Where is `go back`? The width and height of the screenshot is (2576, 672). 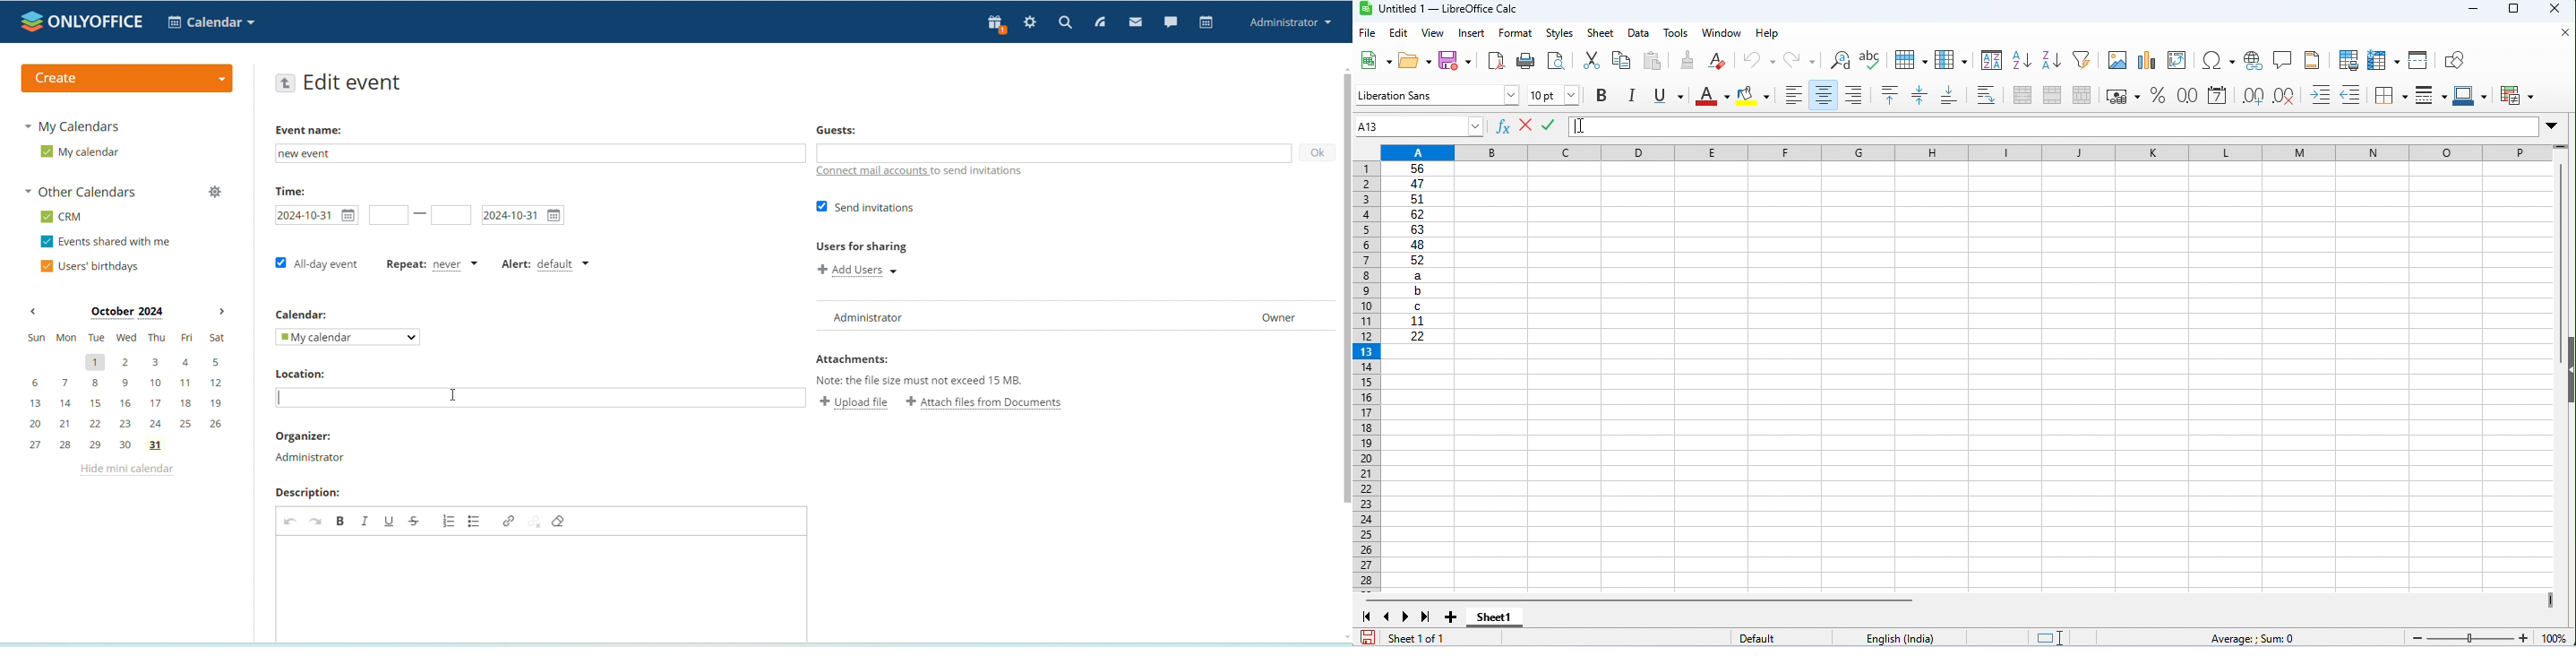
go back is located at coordinates (285, 84).